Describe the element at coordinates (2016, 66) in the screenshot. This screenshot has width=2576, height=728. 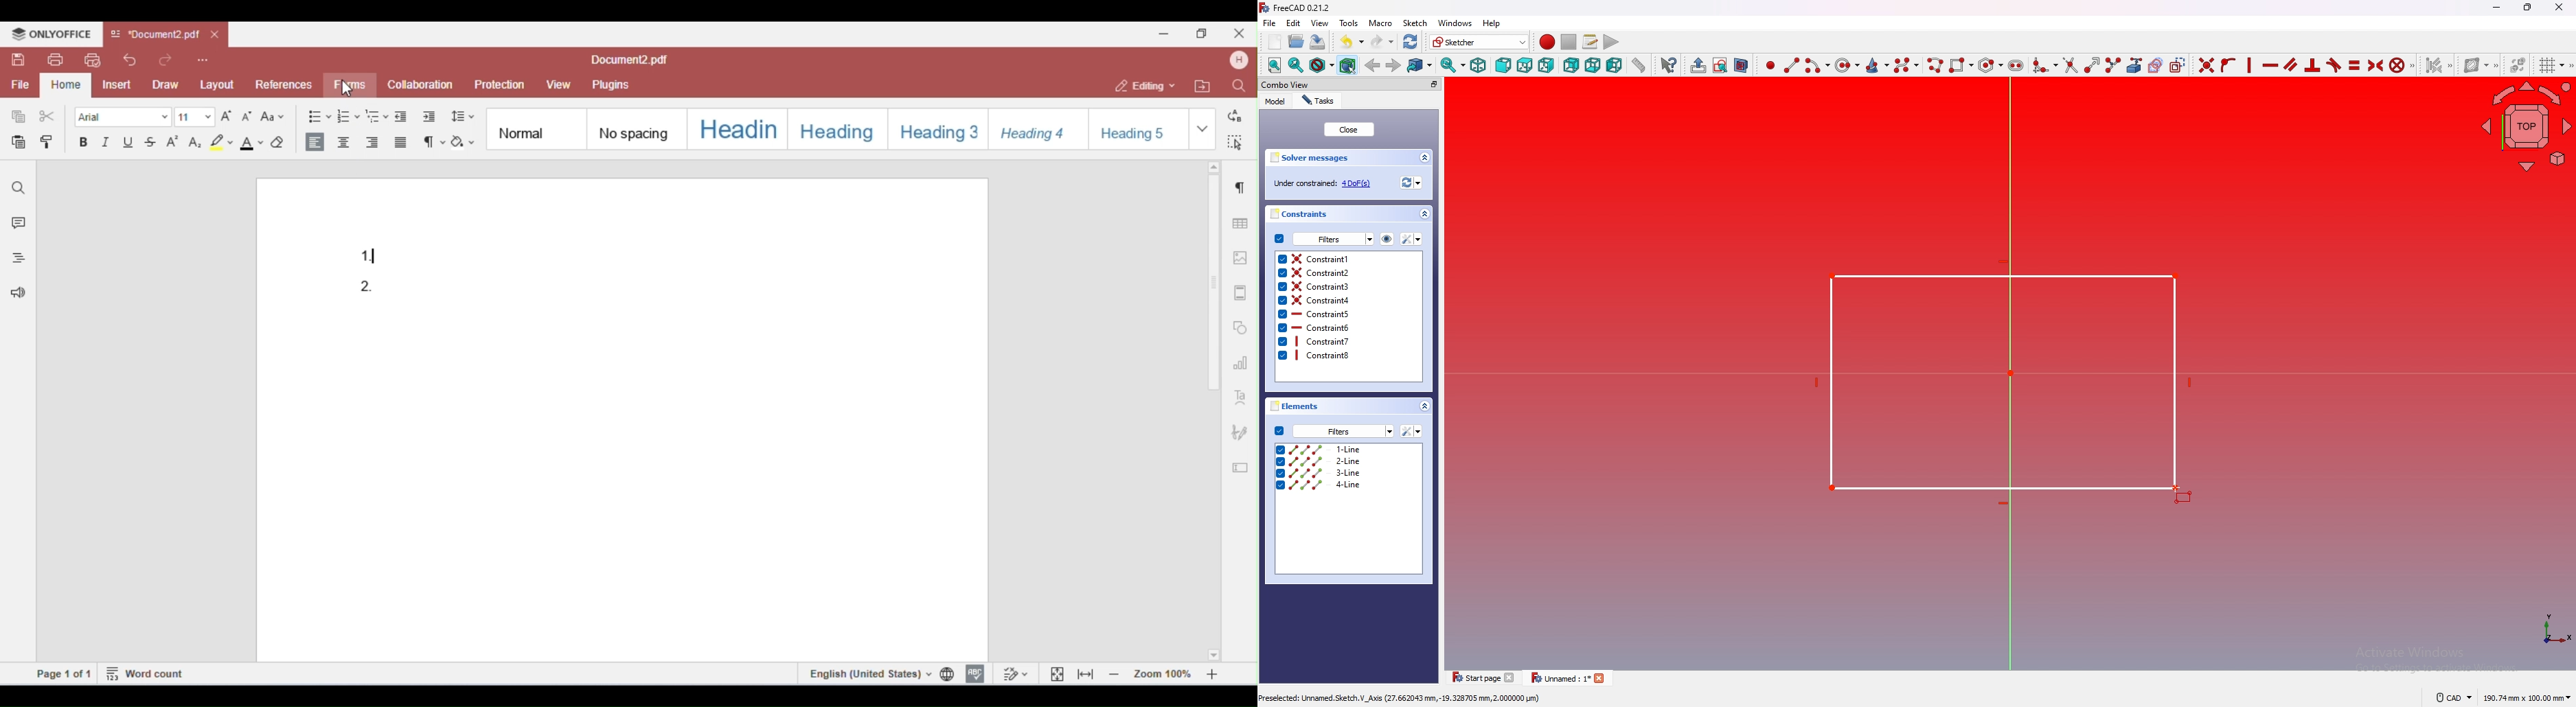
I see `create slot` at that location.